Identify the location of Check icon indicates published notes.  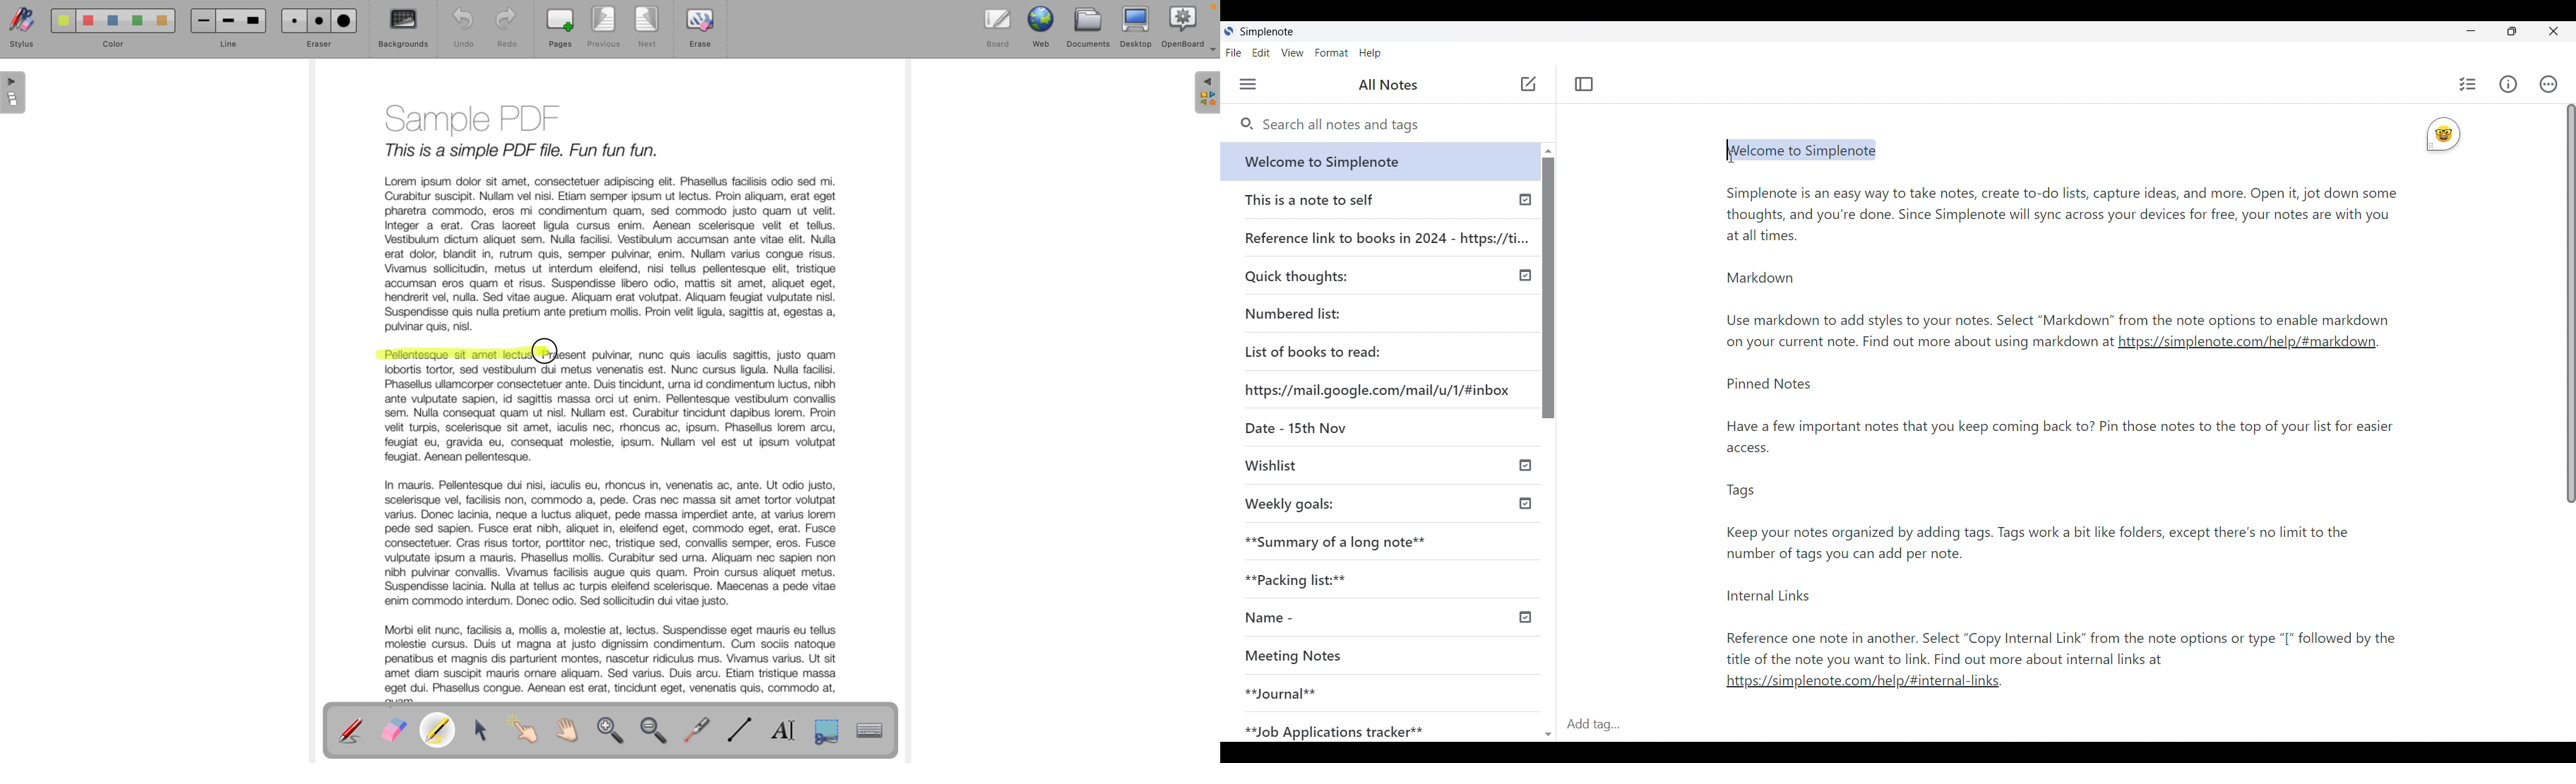
(1524, 276).